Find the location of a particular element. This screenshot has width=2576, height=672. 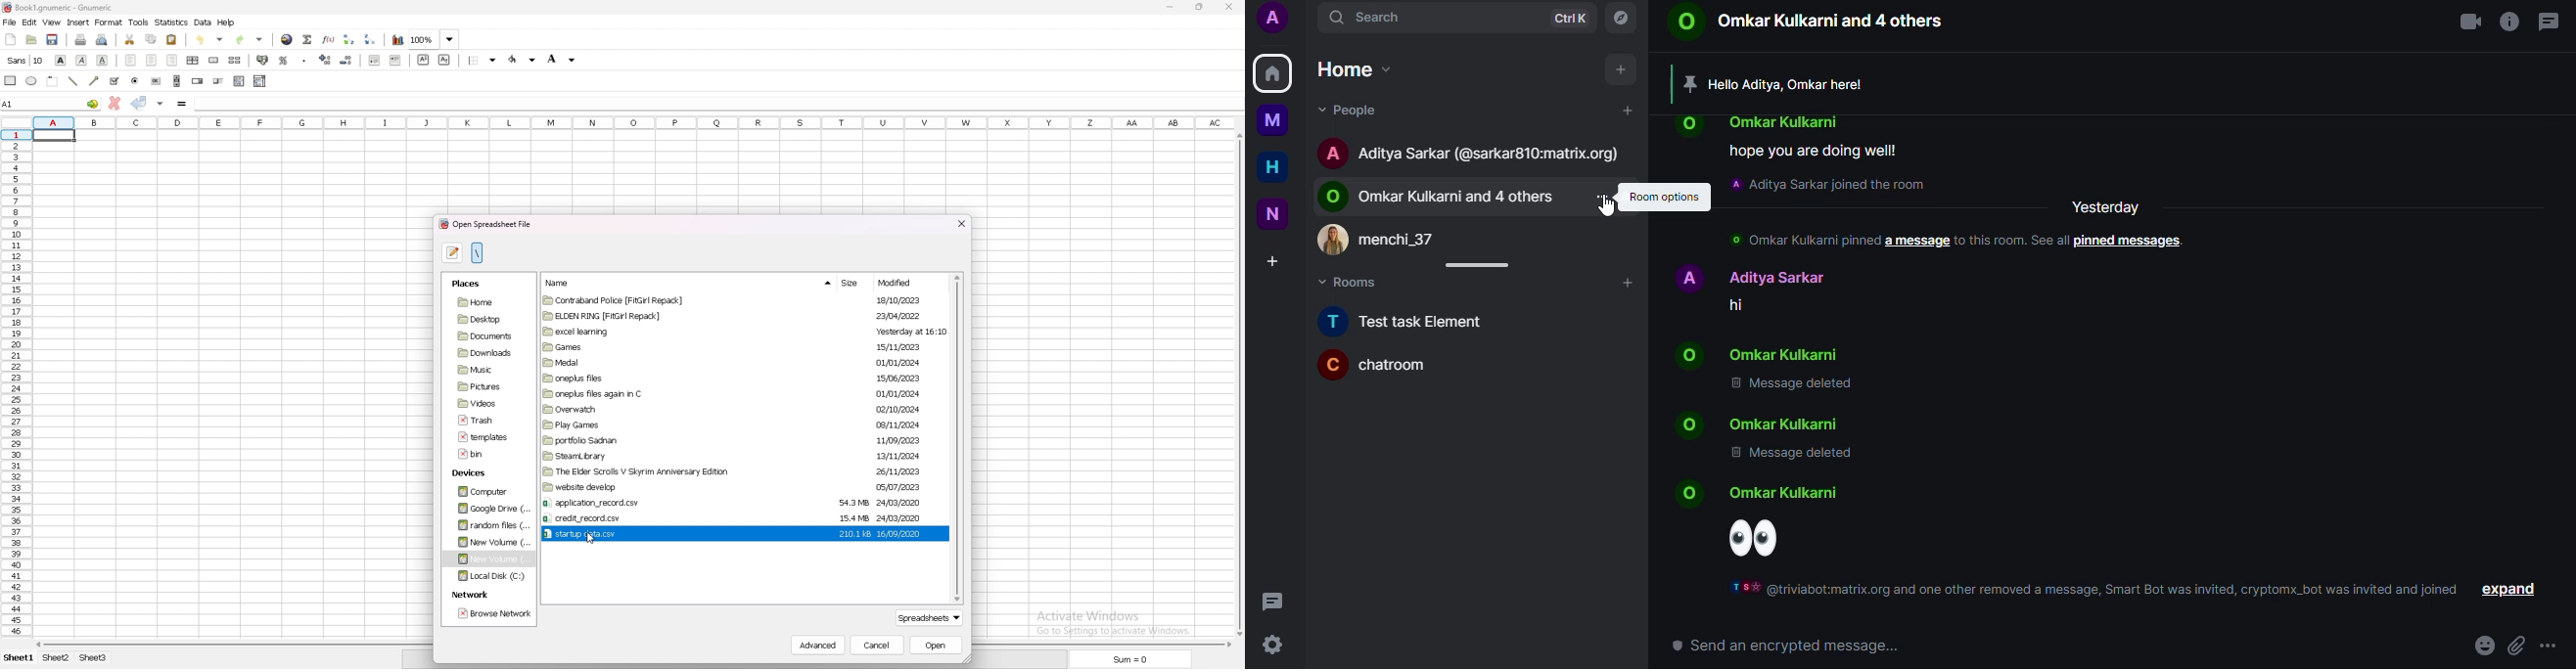

insert is located at coordinates (78, 23).